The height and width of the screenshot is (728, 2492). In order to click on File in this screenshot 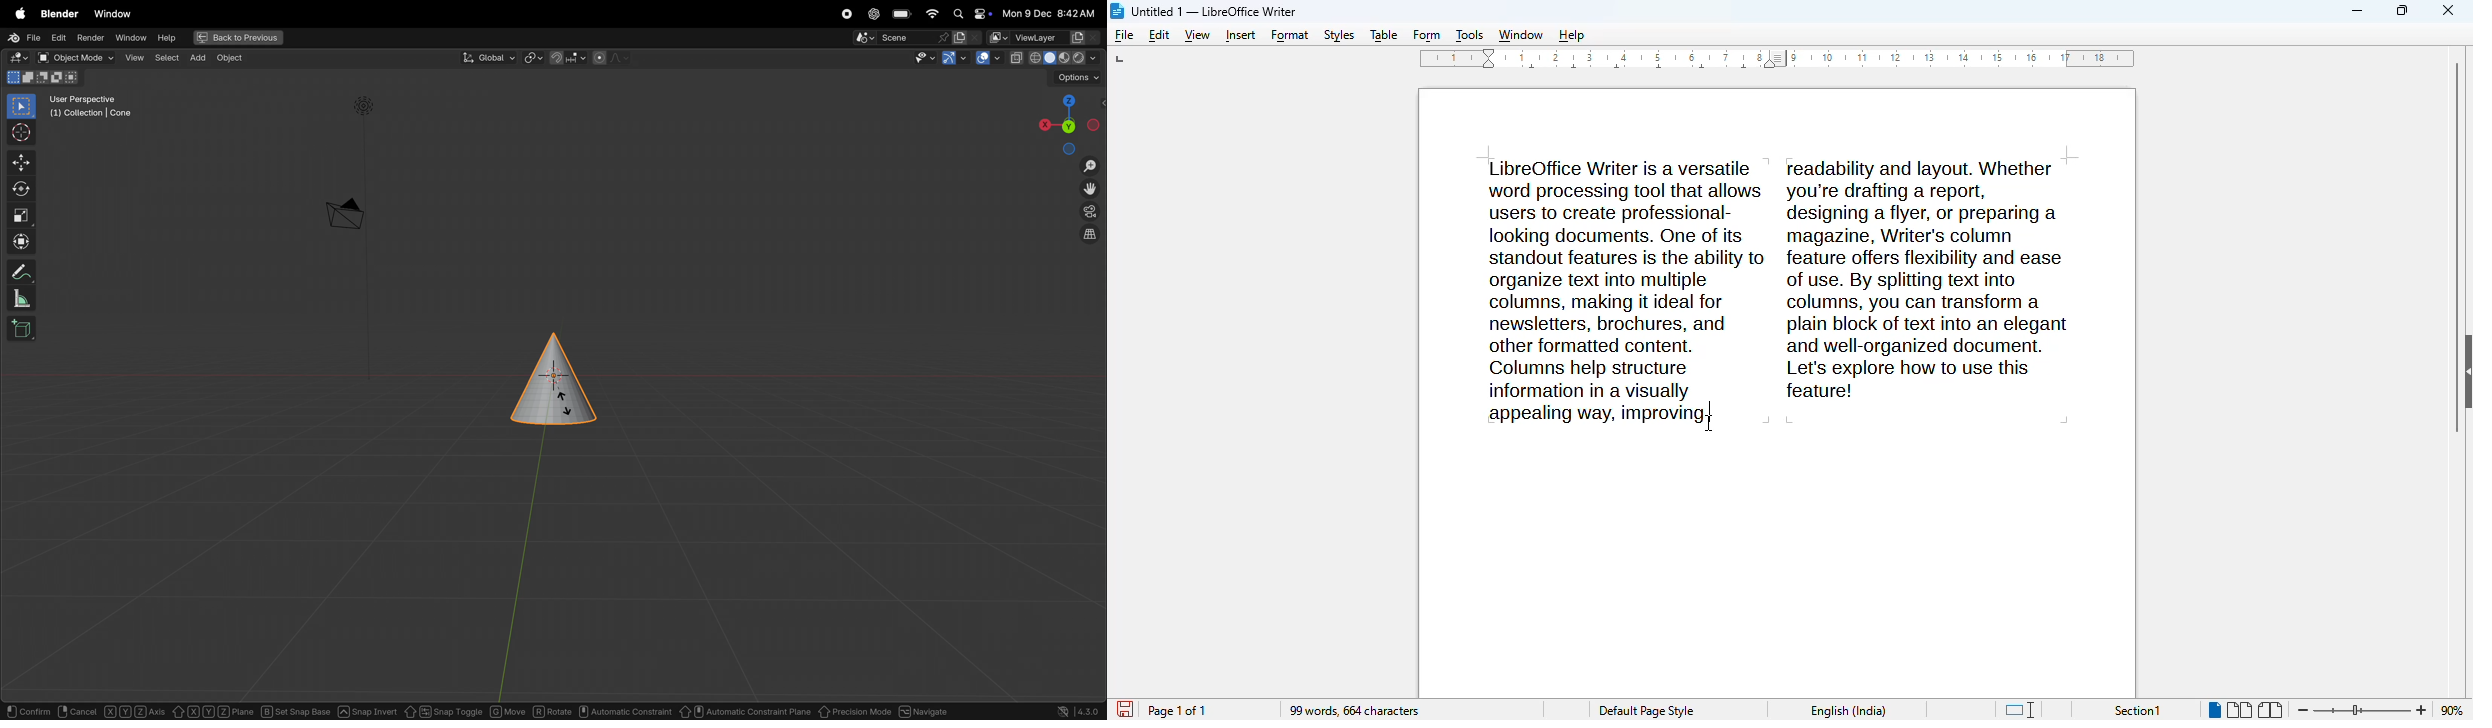, I will do `click(23, 37)`.